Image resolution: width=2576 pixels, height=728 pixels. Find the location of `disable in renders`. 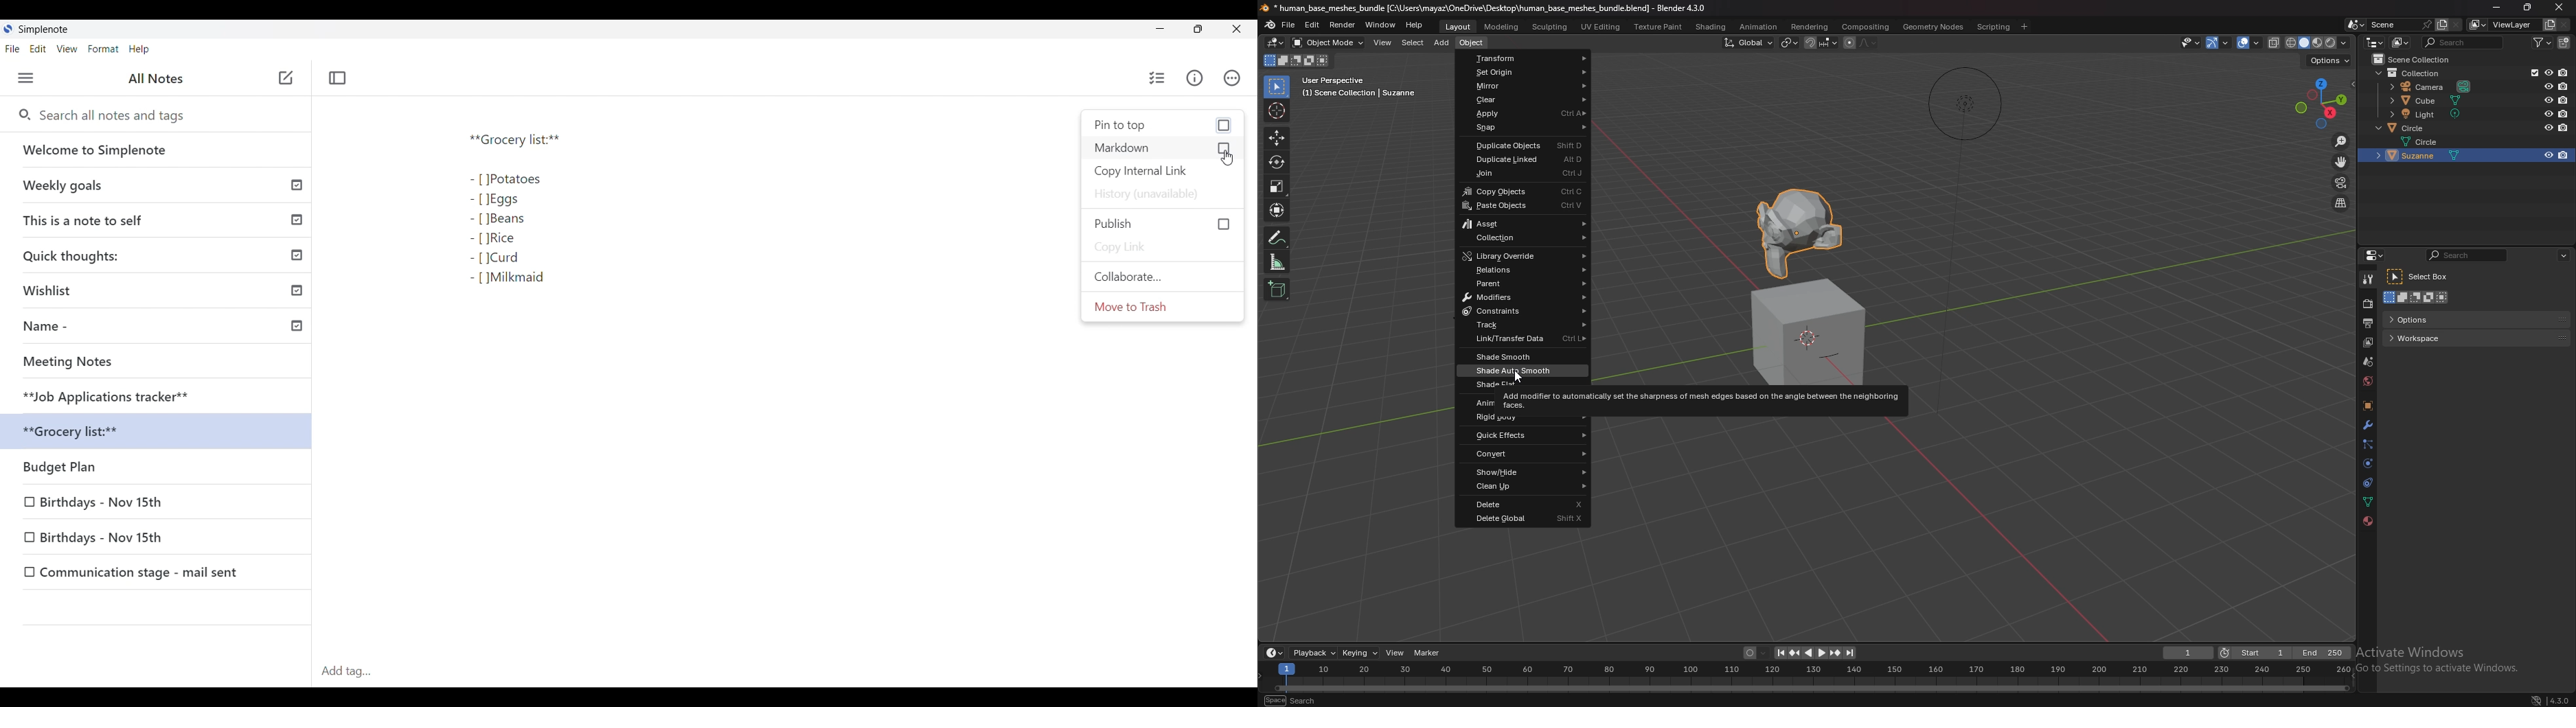

disable in renders is located at coordinates (2562, 128).